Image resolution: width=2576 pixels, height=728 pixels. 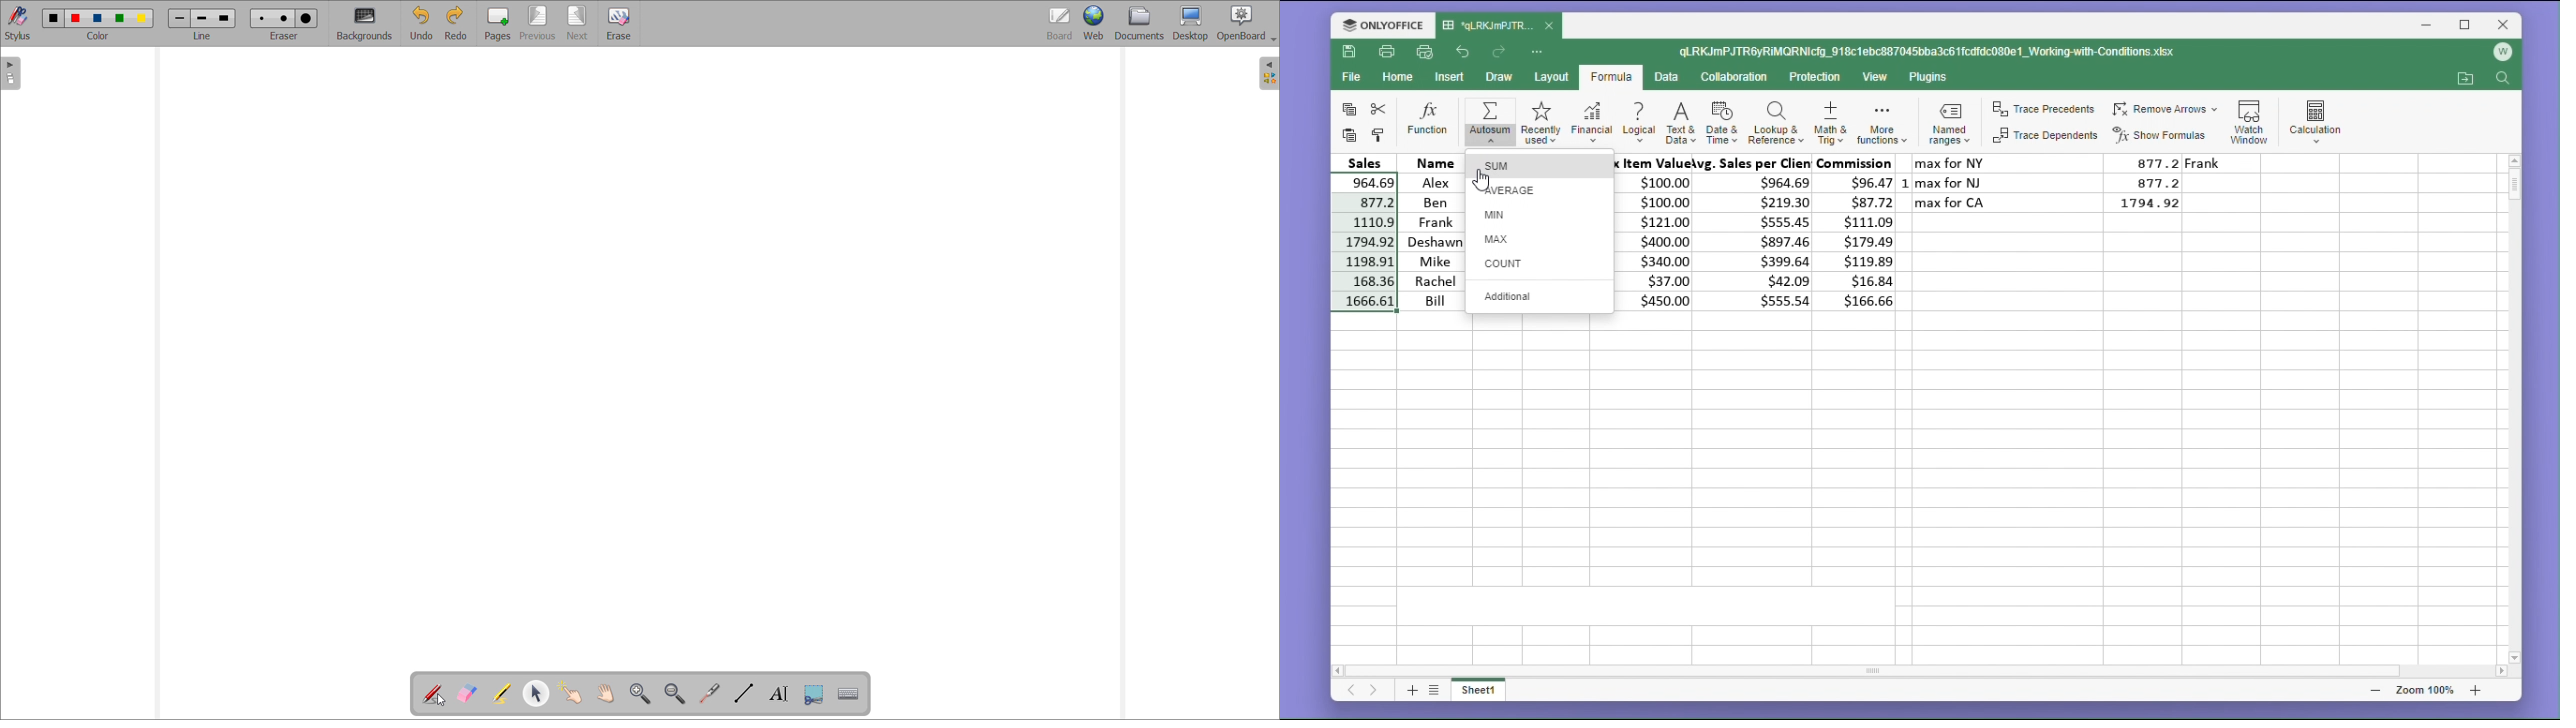 I want to click on minimize, so click(x=2429, y=27).